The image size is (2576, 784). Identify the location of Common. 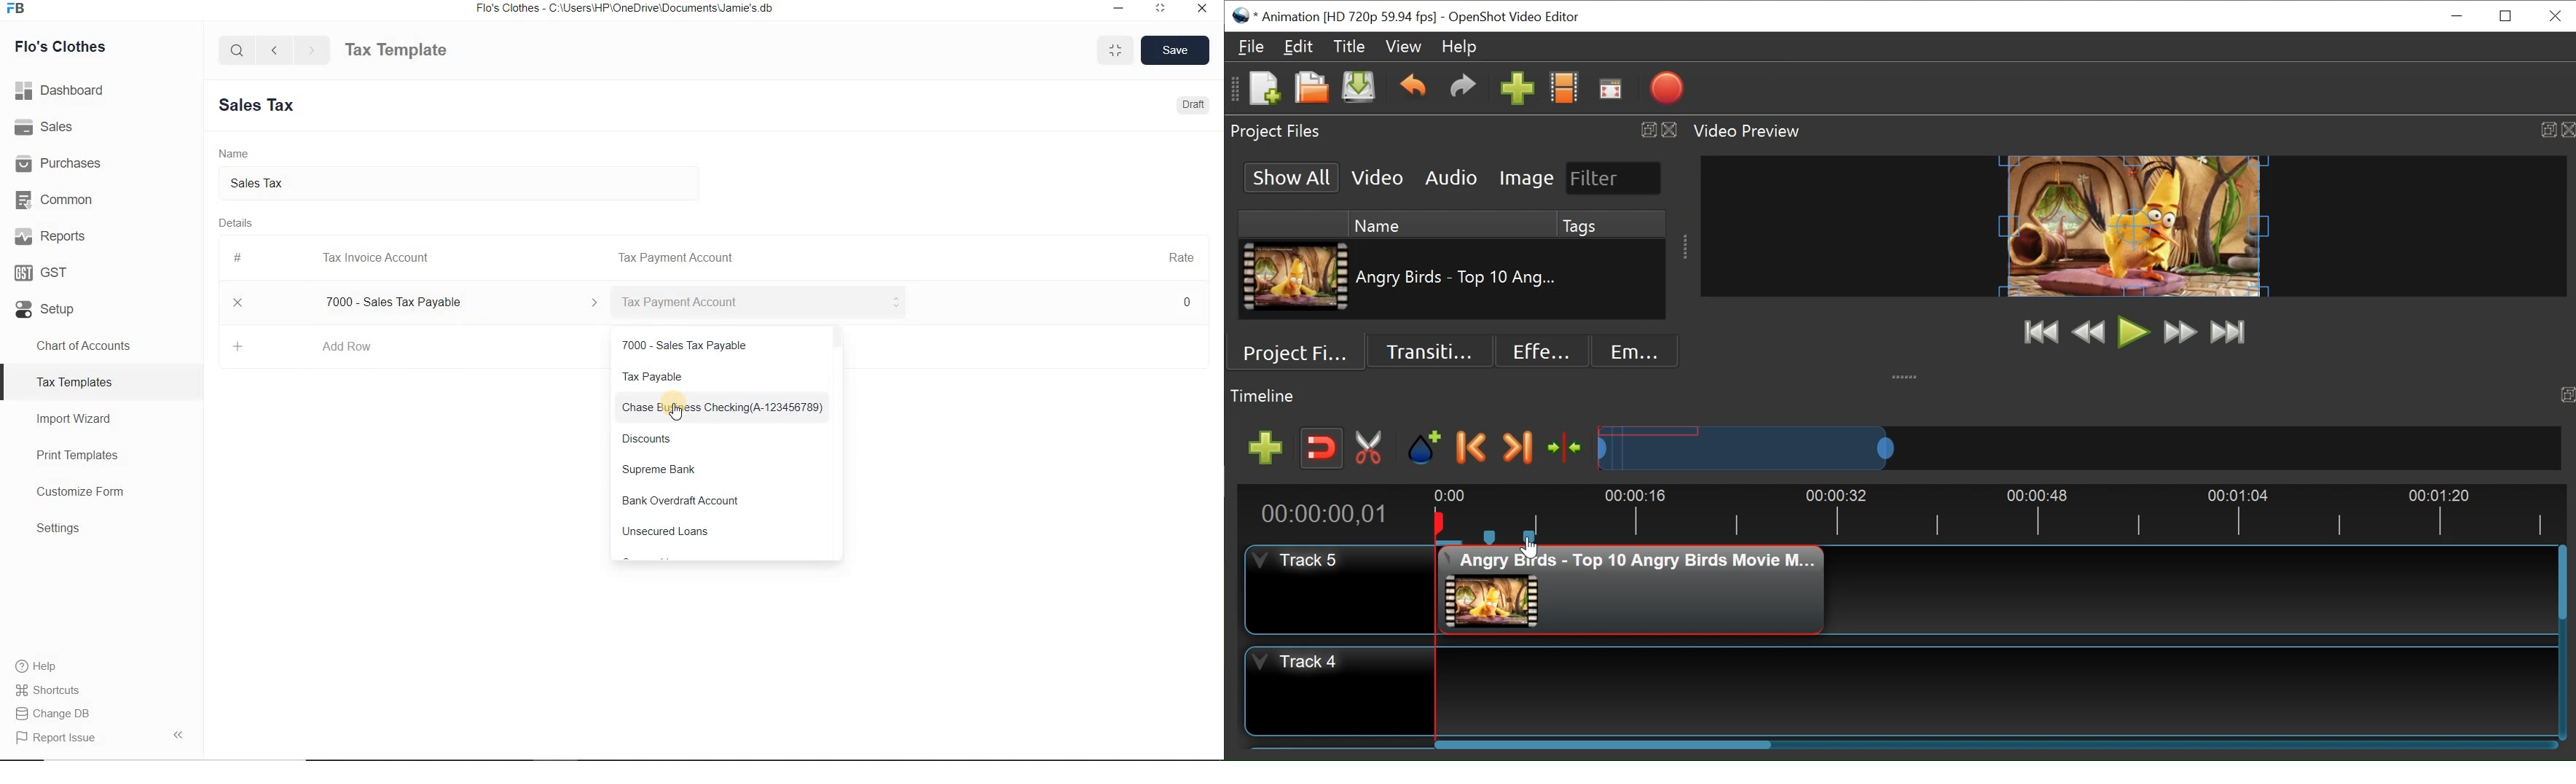
(101, 198).